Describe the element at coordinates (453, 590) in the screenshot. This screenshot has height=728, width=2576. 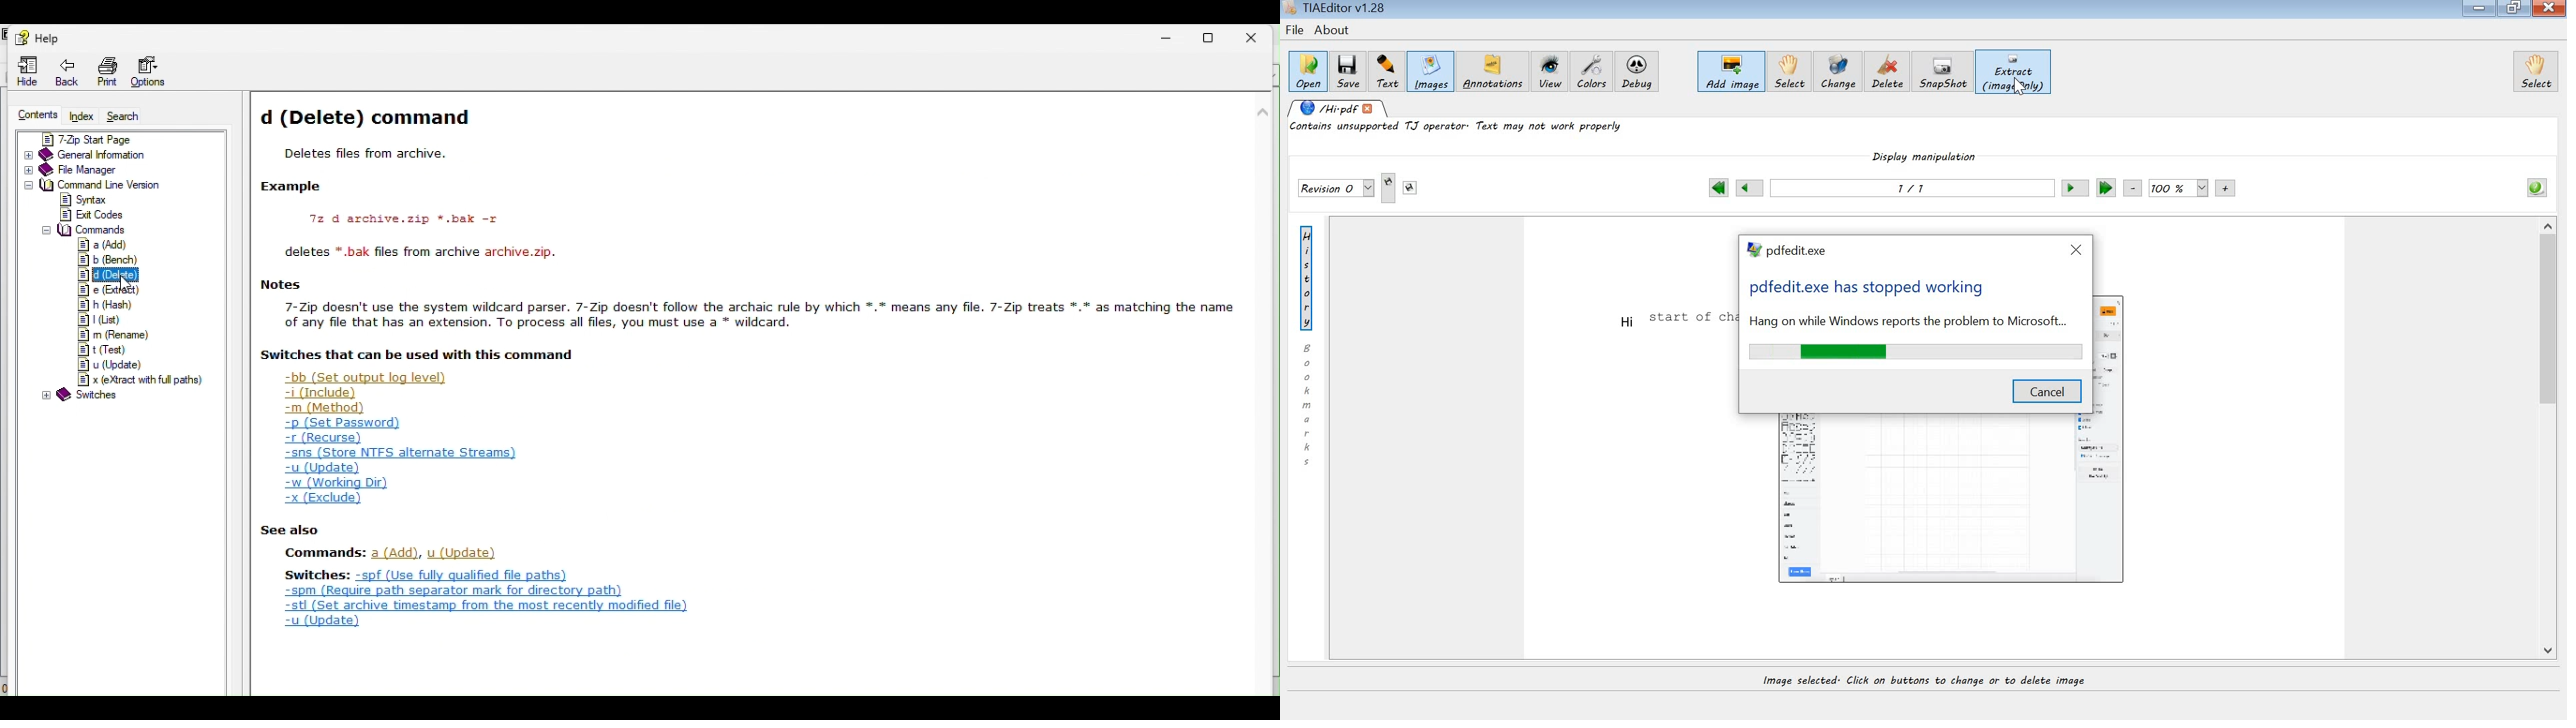
I see `som (Require path separator mark for directory path` at that location.